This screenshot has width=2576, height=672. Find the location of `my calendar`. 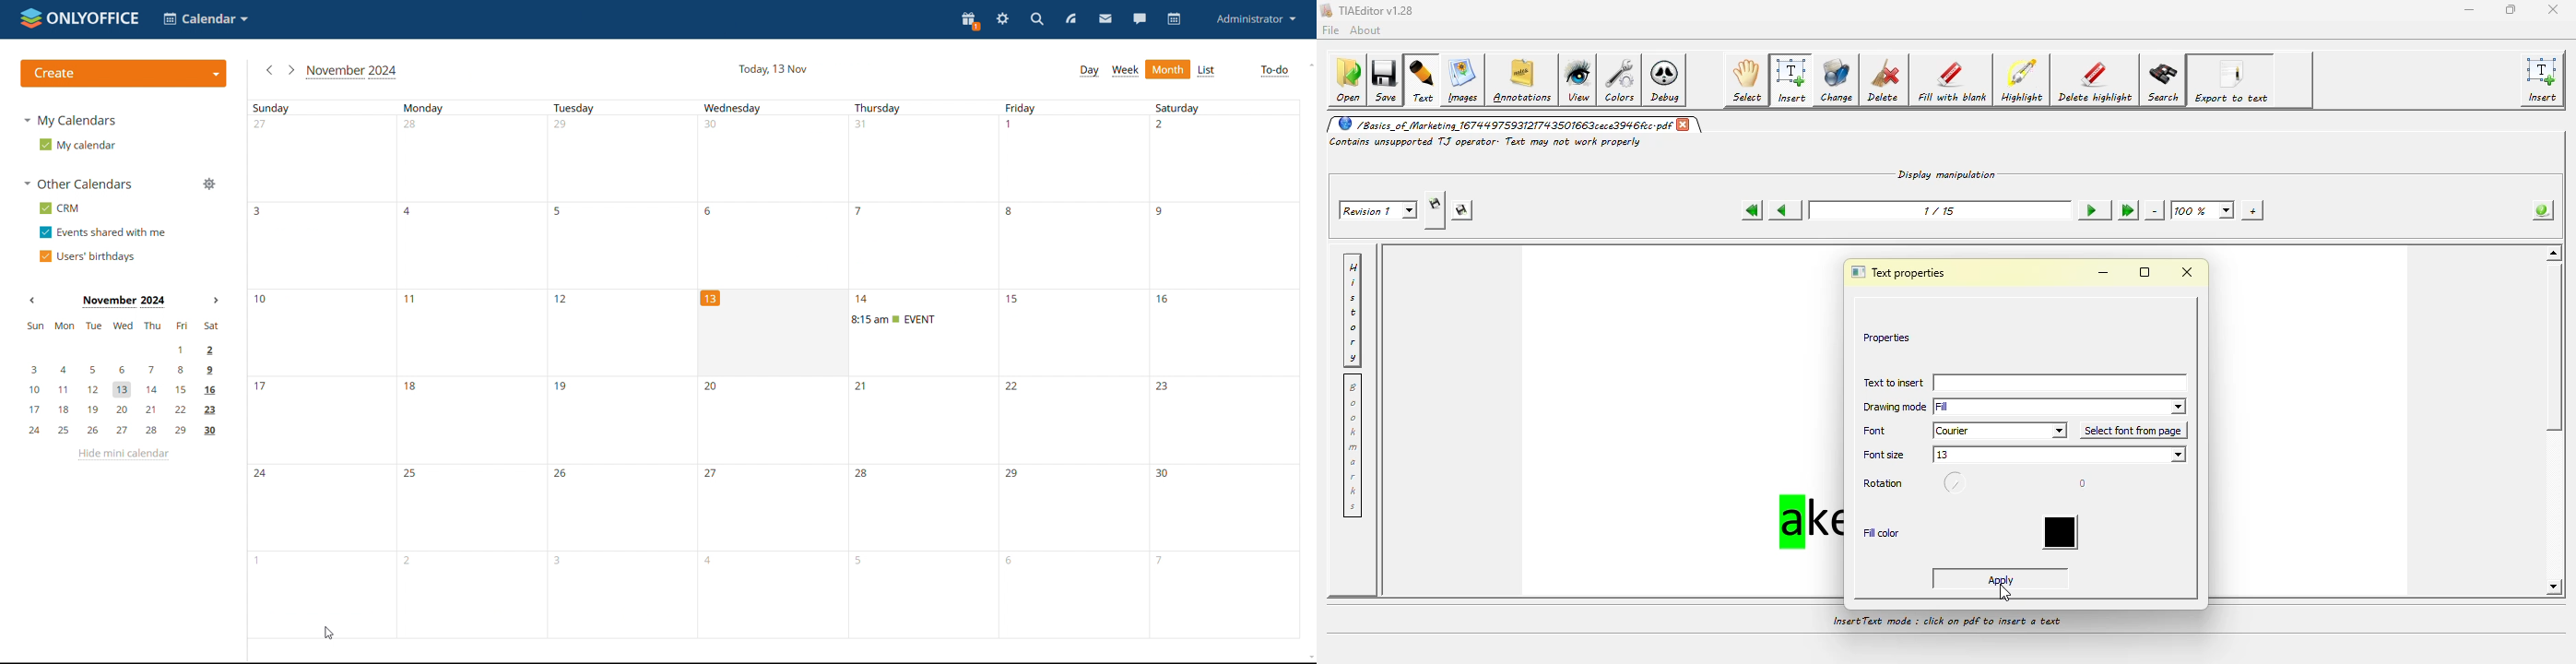

my calendar is located at coordinates (77, 145).